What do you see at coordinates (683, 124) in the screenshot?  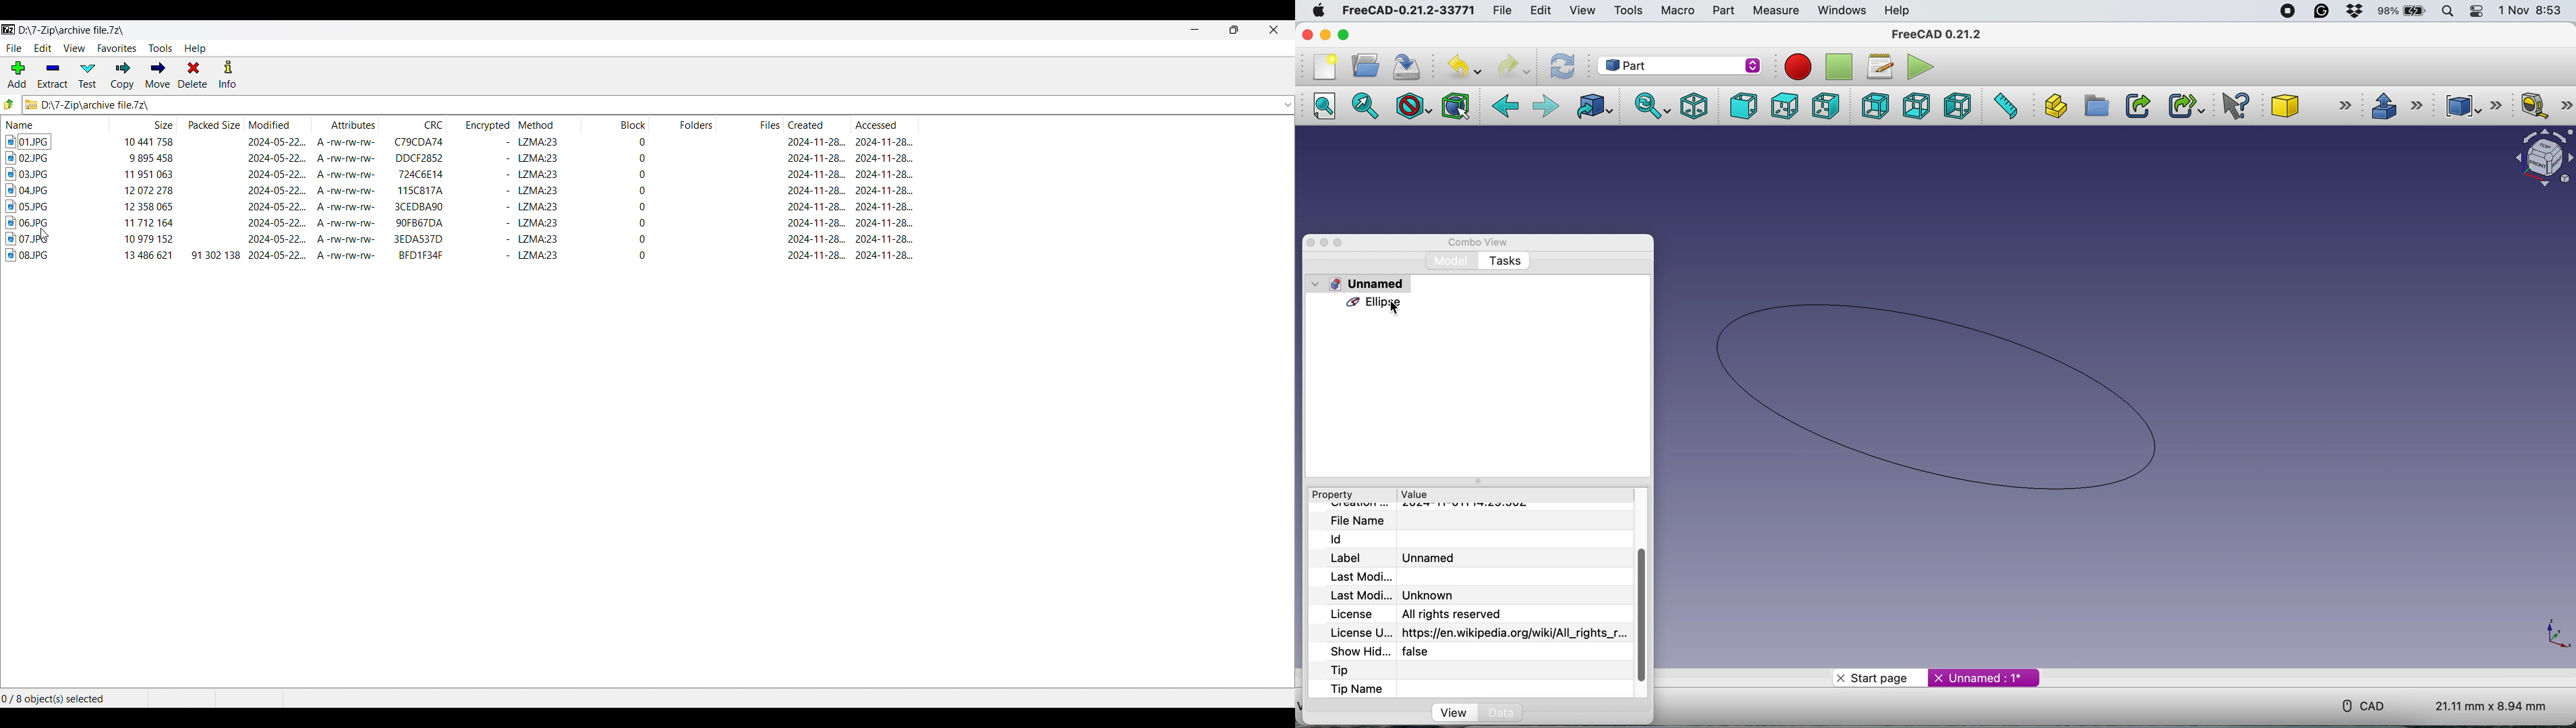 I see `Folders column` at bounding box center [683, 124].